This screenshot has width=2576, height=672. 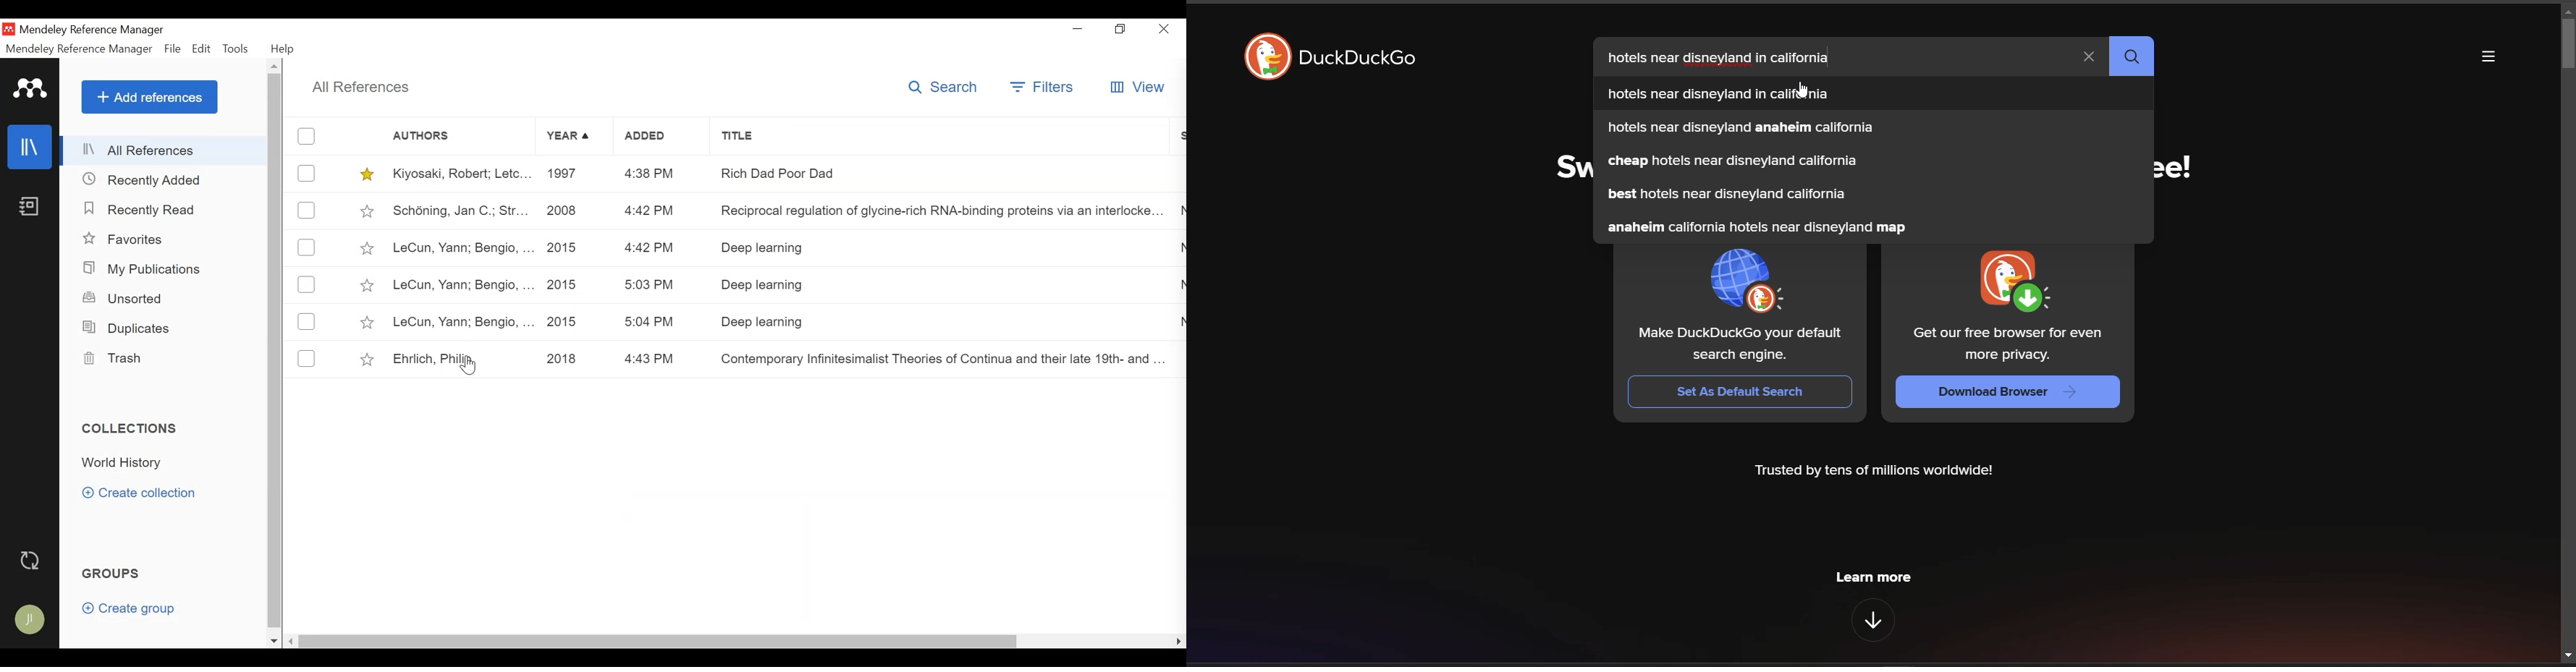 I want to click on LeCun, Yann; Bengio, ..., so click(x=462, y=285).